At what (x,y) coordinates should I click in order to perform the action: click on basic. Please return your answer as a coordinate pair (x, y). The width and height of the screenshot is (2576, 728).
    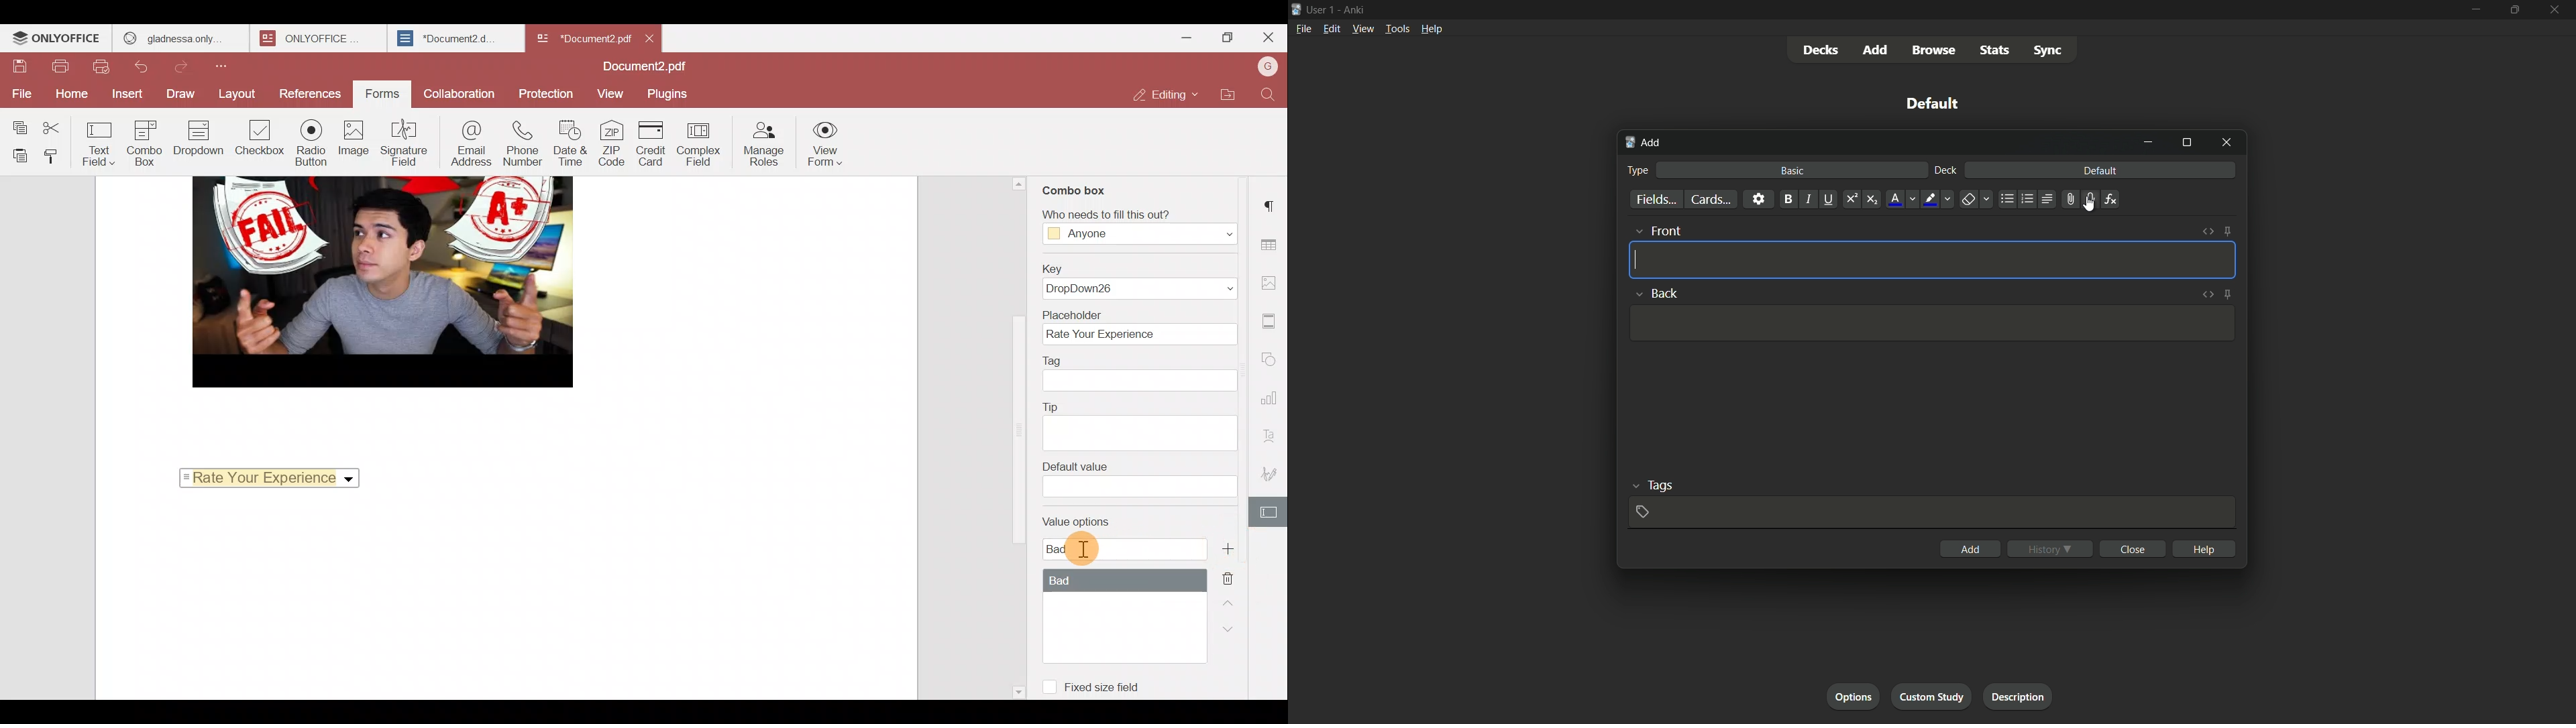
    Looking at the image, I should click on (1792, 171).